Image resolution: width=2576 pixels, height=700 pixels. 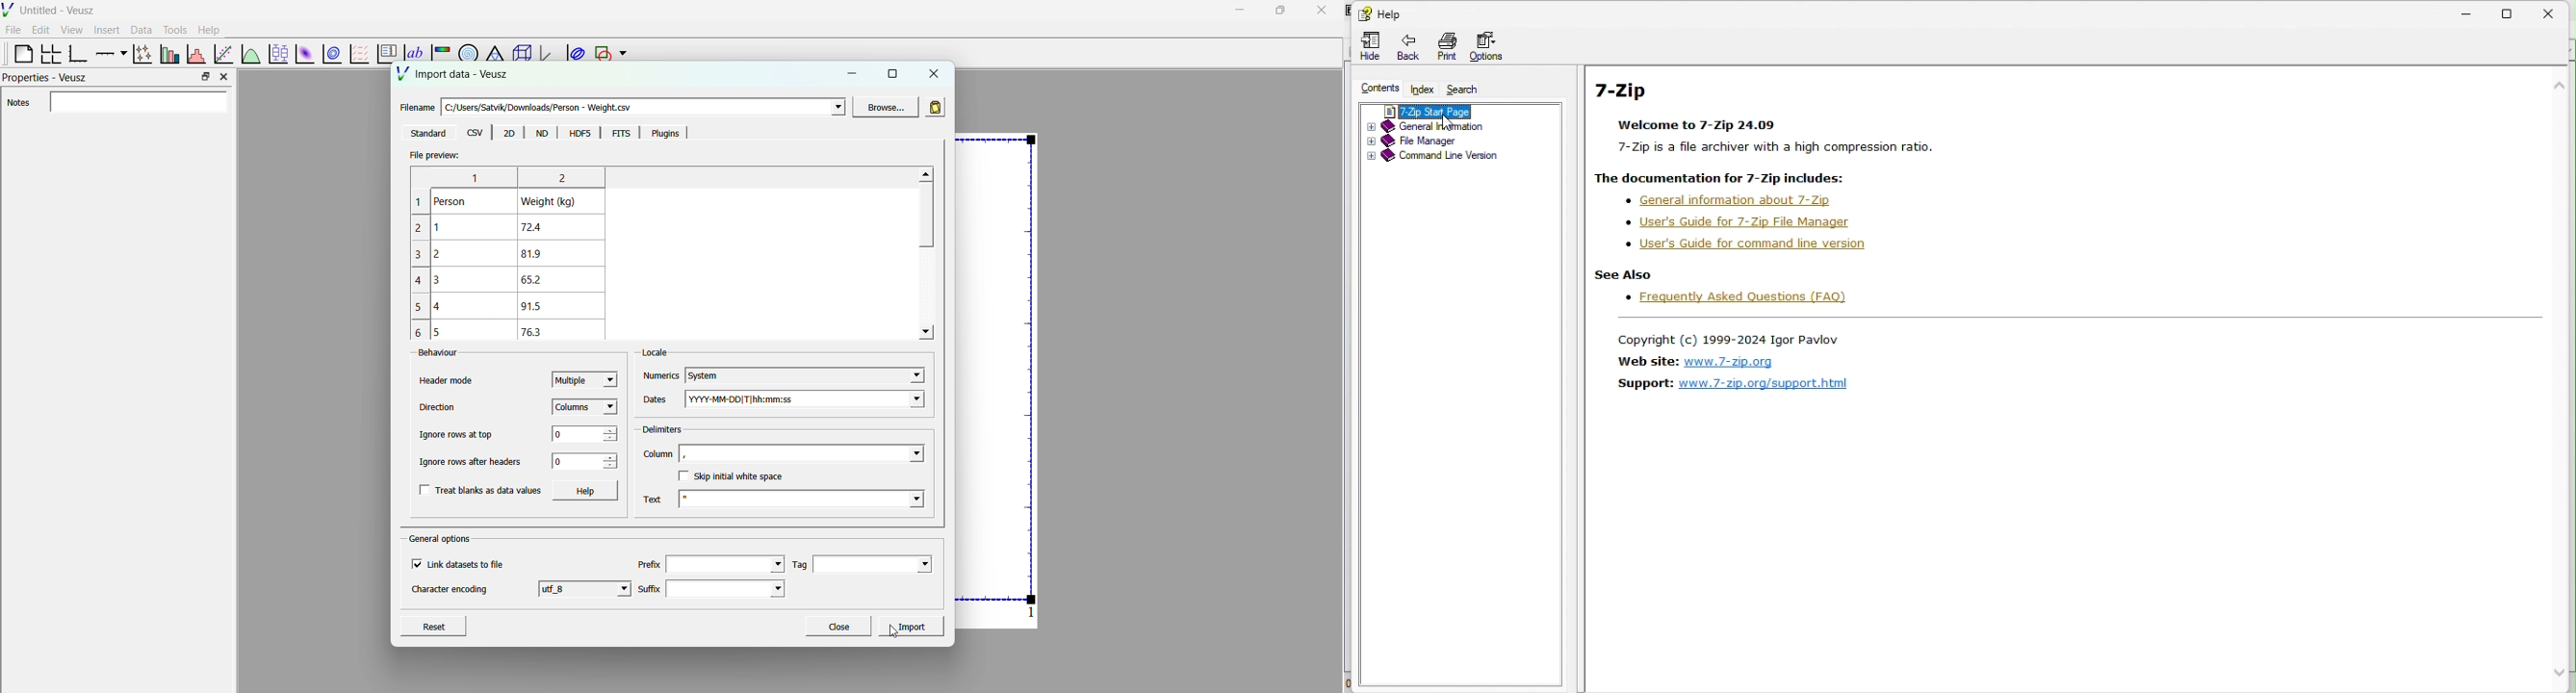 What do you see at coordinates (463, 564) in the screenshot?
I see `Link datasets to file` at bounding box center [463, 564].